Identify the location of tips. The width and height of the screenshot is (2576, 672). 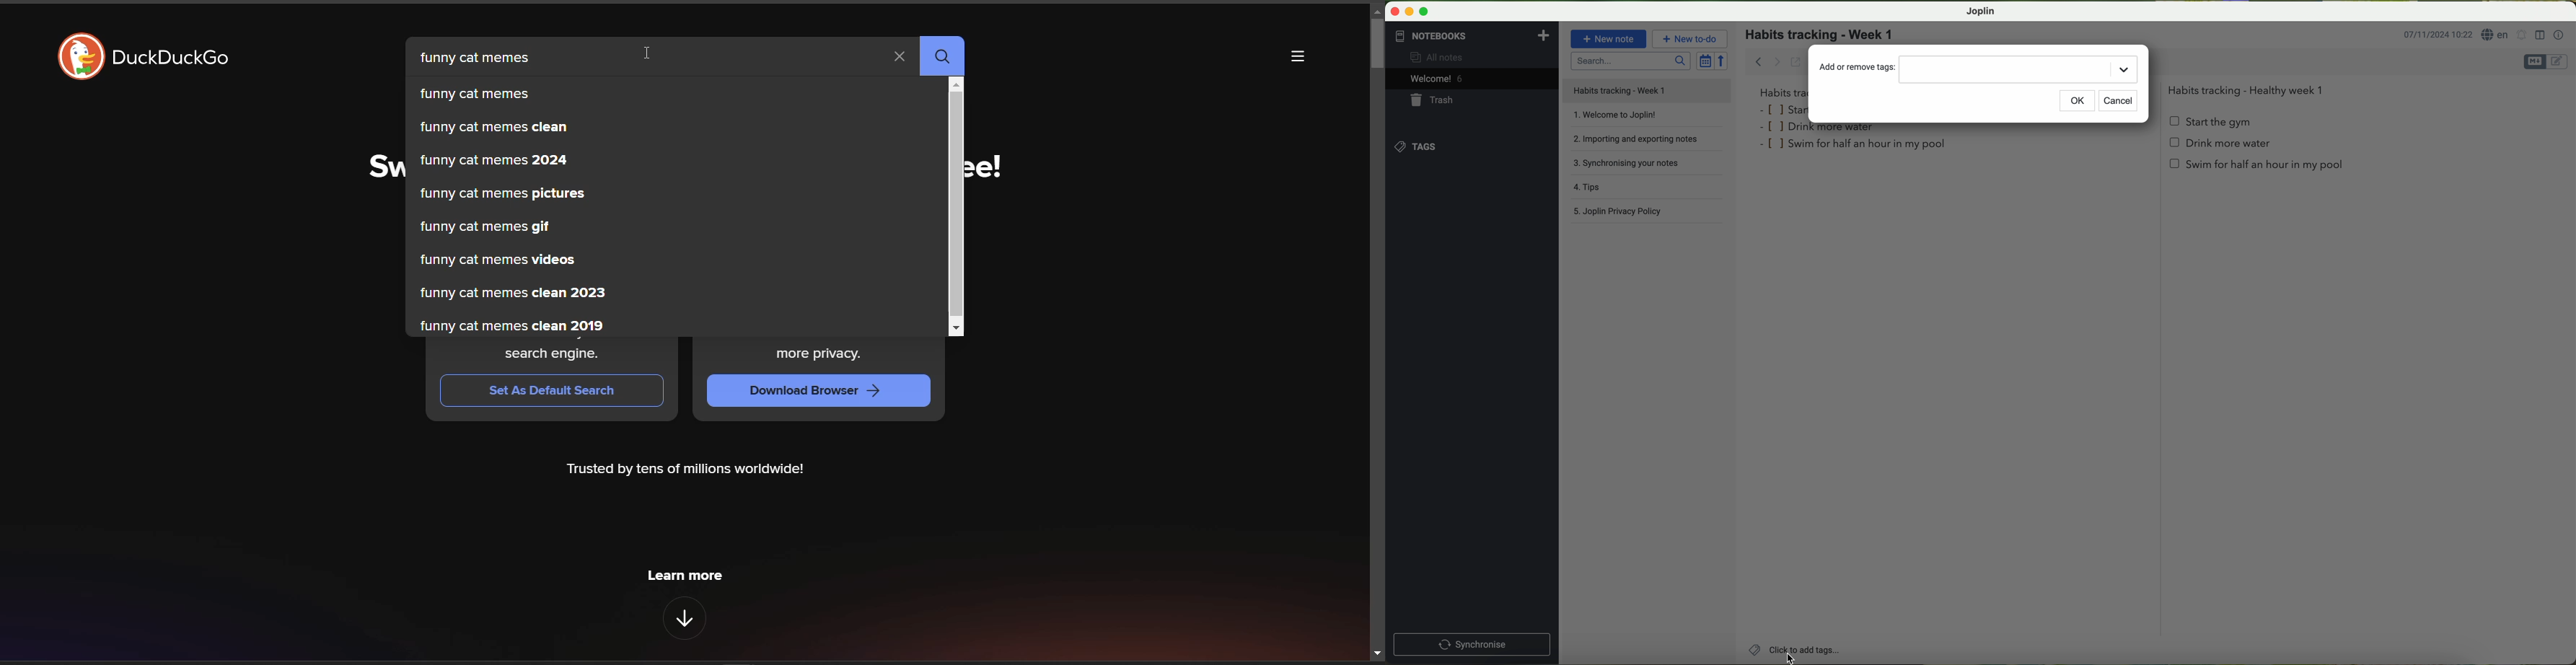
(1649, 189).